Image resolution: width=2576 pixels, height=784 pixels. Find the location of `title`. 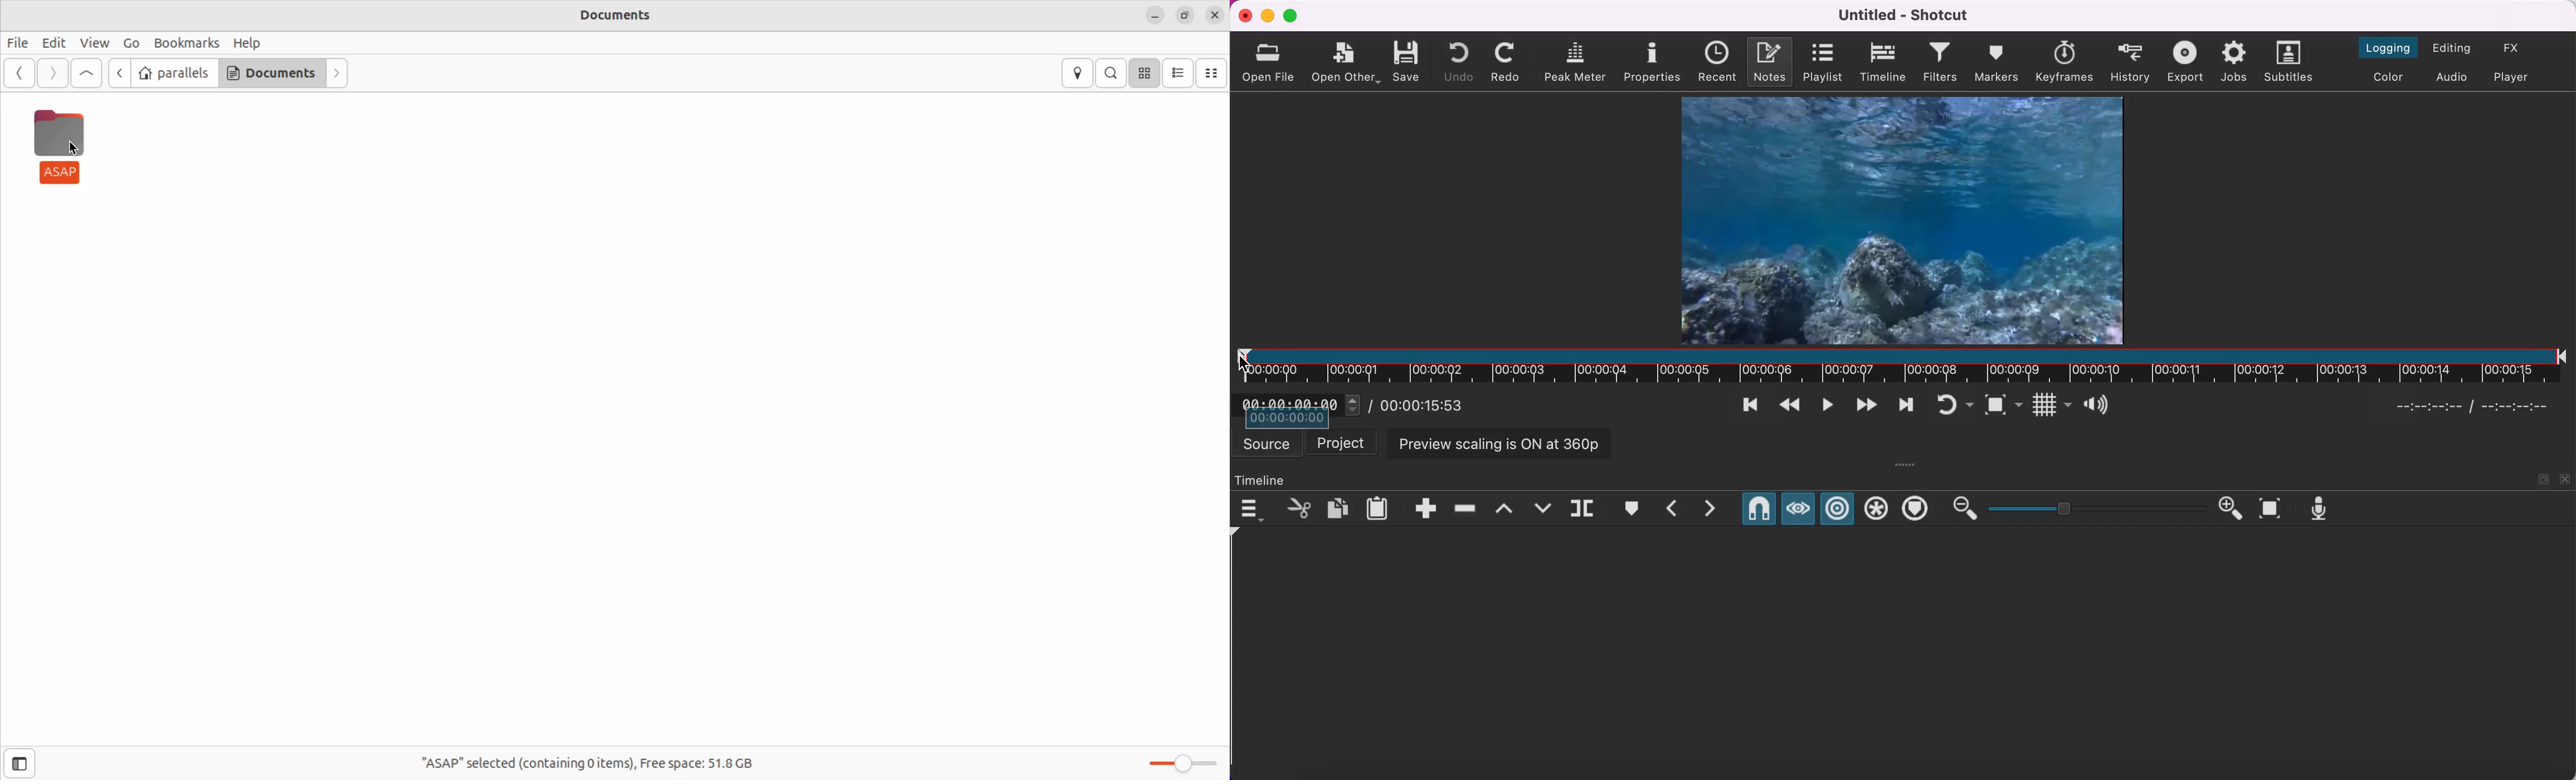

title is located at coordinates (1911, 16).